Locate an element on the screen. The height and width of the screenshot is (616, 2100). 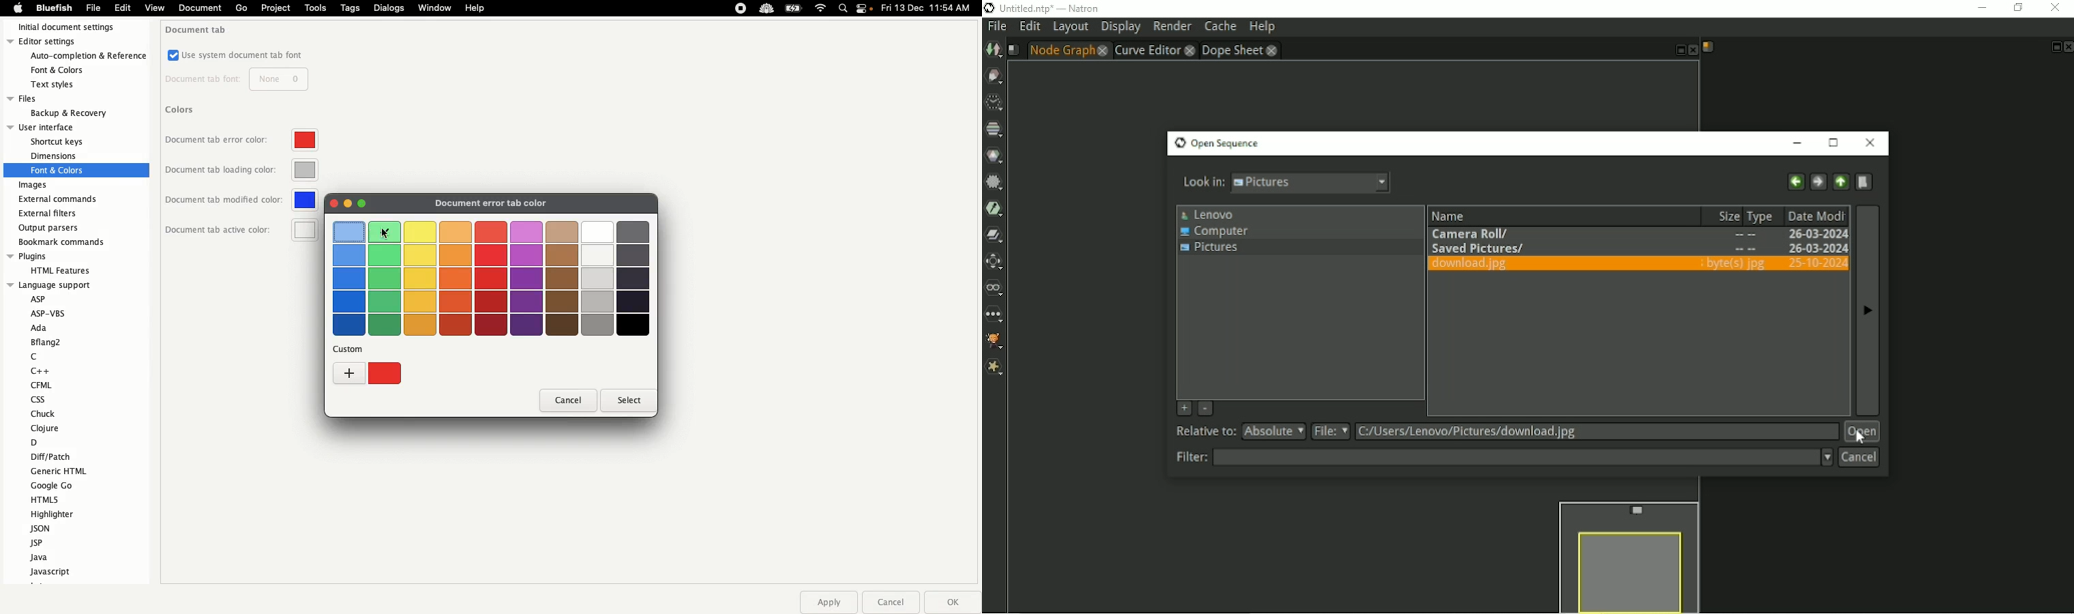
Camera Roll/ is located at coordinates (1478, 234).